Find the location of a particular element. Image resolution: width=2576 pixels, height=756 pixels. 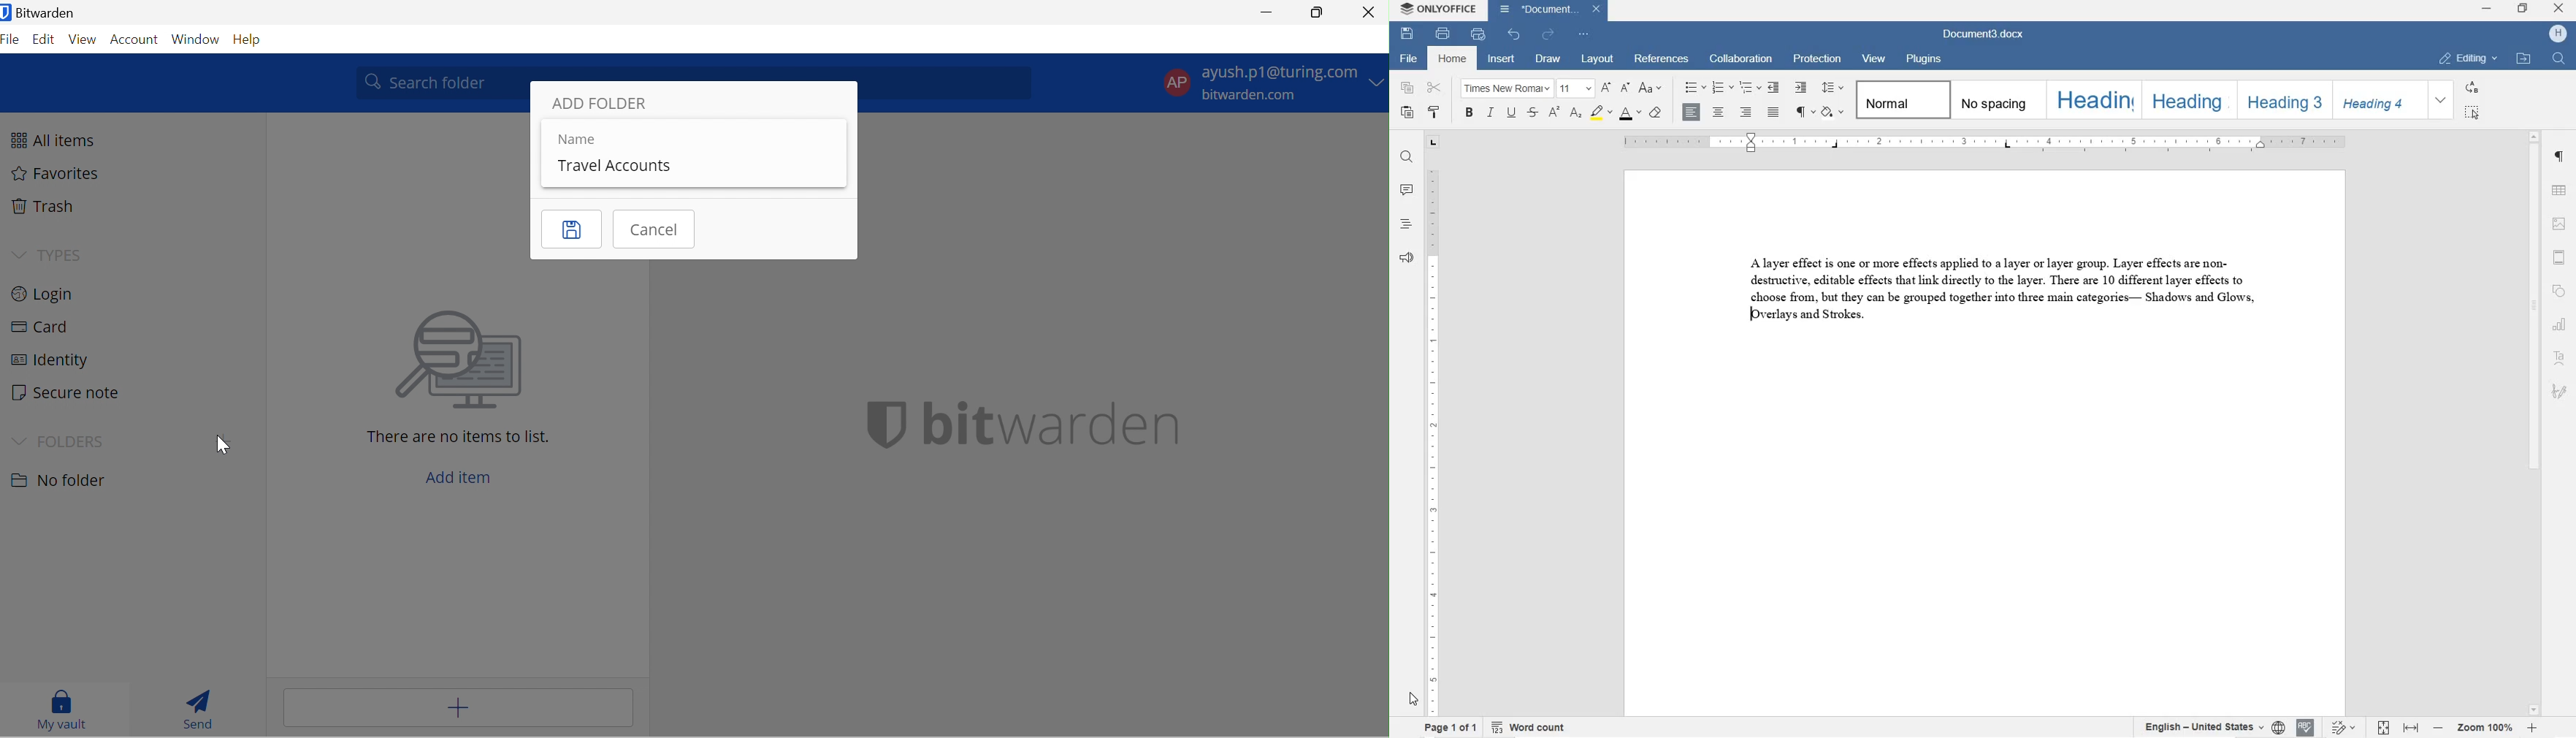

Alayer effect is one or more effects applied to a layer or layer group. Layer effects are non-
destructive, editable effects that link directly to the layer. There are 10 different layer effects to
choose from, but they can be grouped together into three main categories— Shadows and Glows,
[overlays and Strokes. is located at coordinates (2002, 291).